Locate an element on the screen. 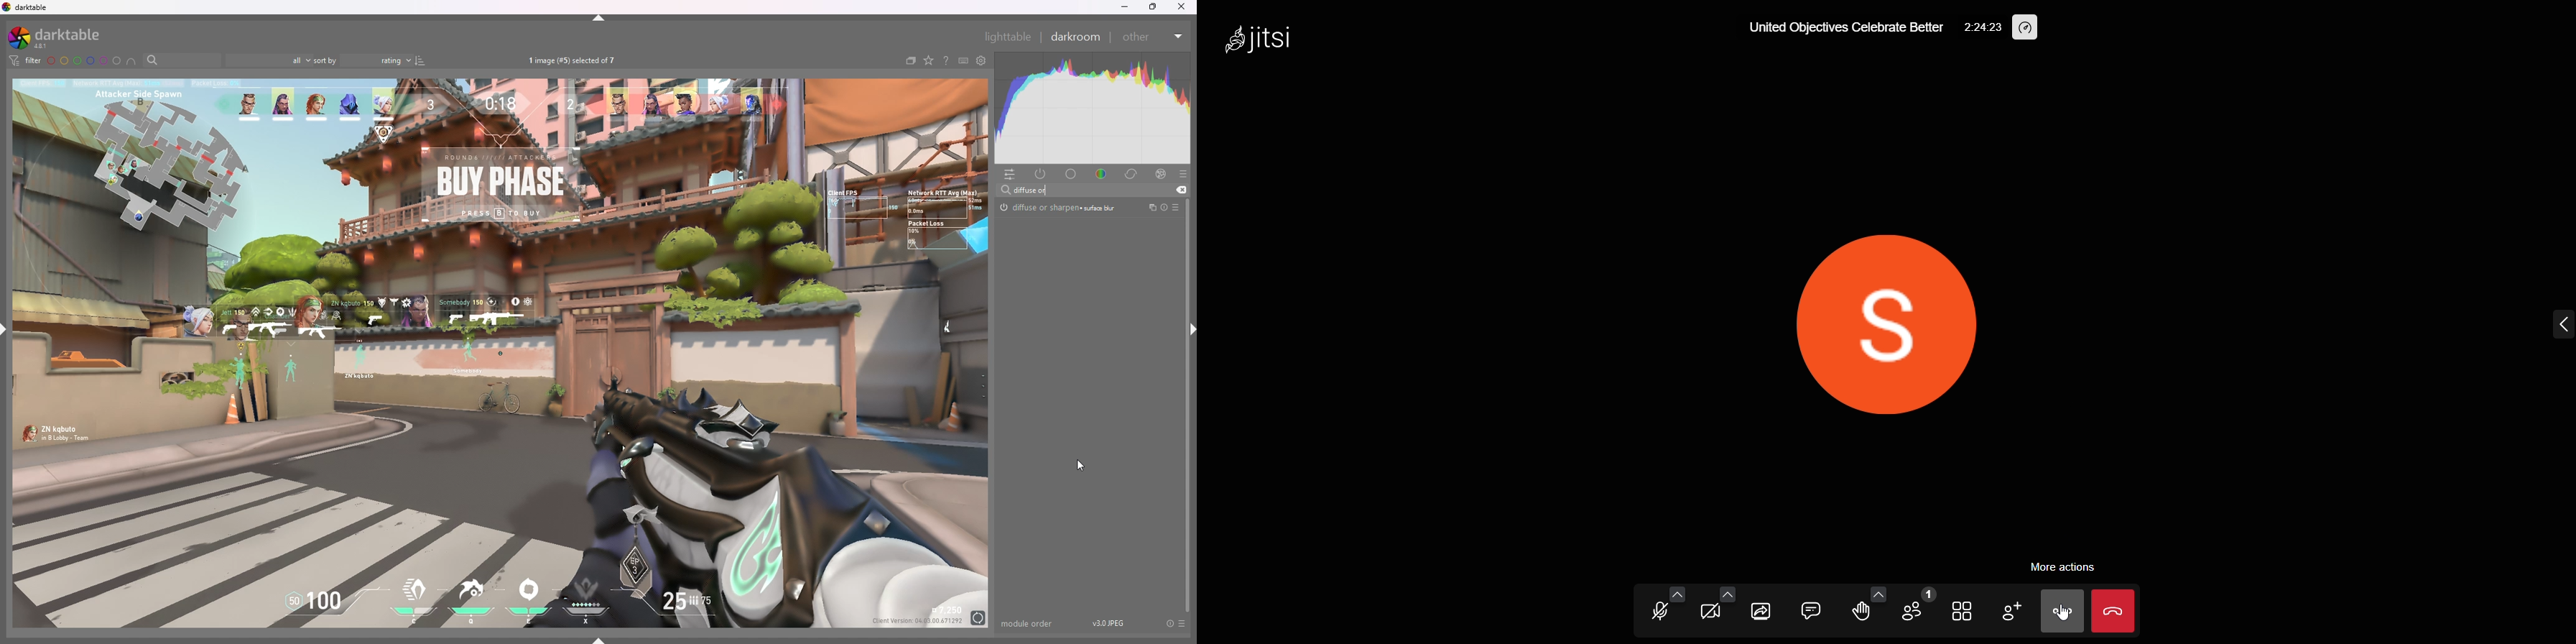 The width and height of the screenshot is (2576, 644). scroll bar is located at coordinates (1189, 404).